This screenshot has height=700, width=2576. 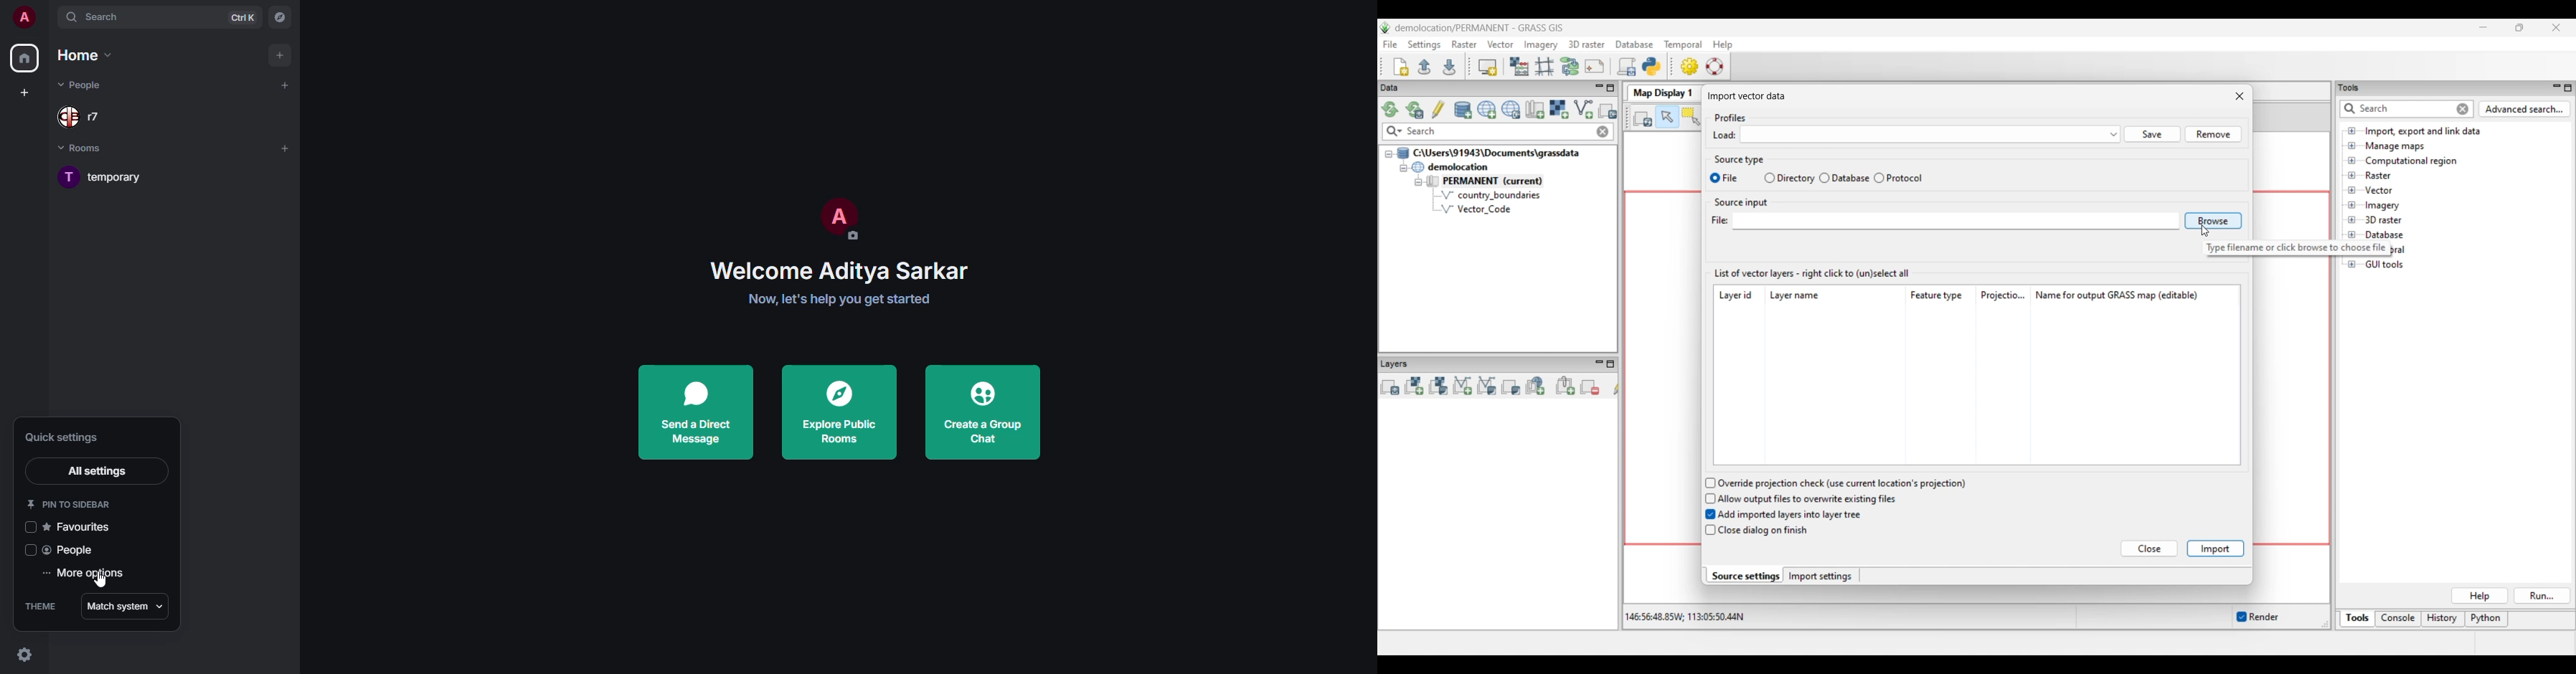 I want to click on people, so click(x=75, y=551).